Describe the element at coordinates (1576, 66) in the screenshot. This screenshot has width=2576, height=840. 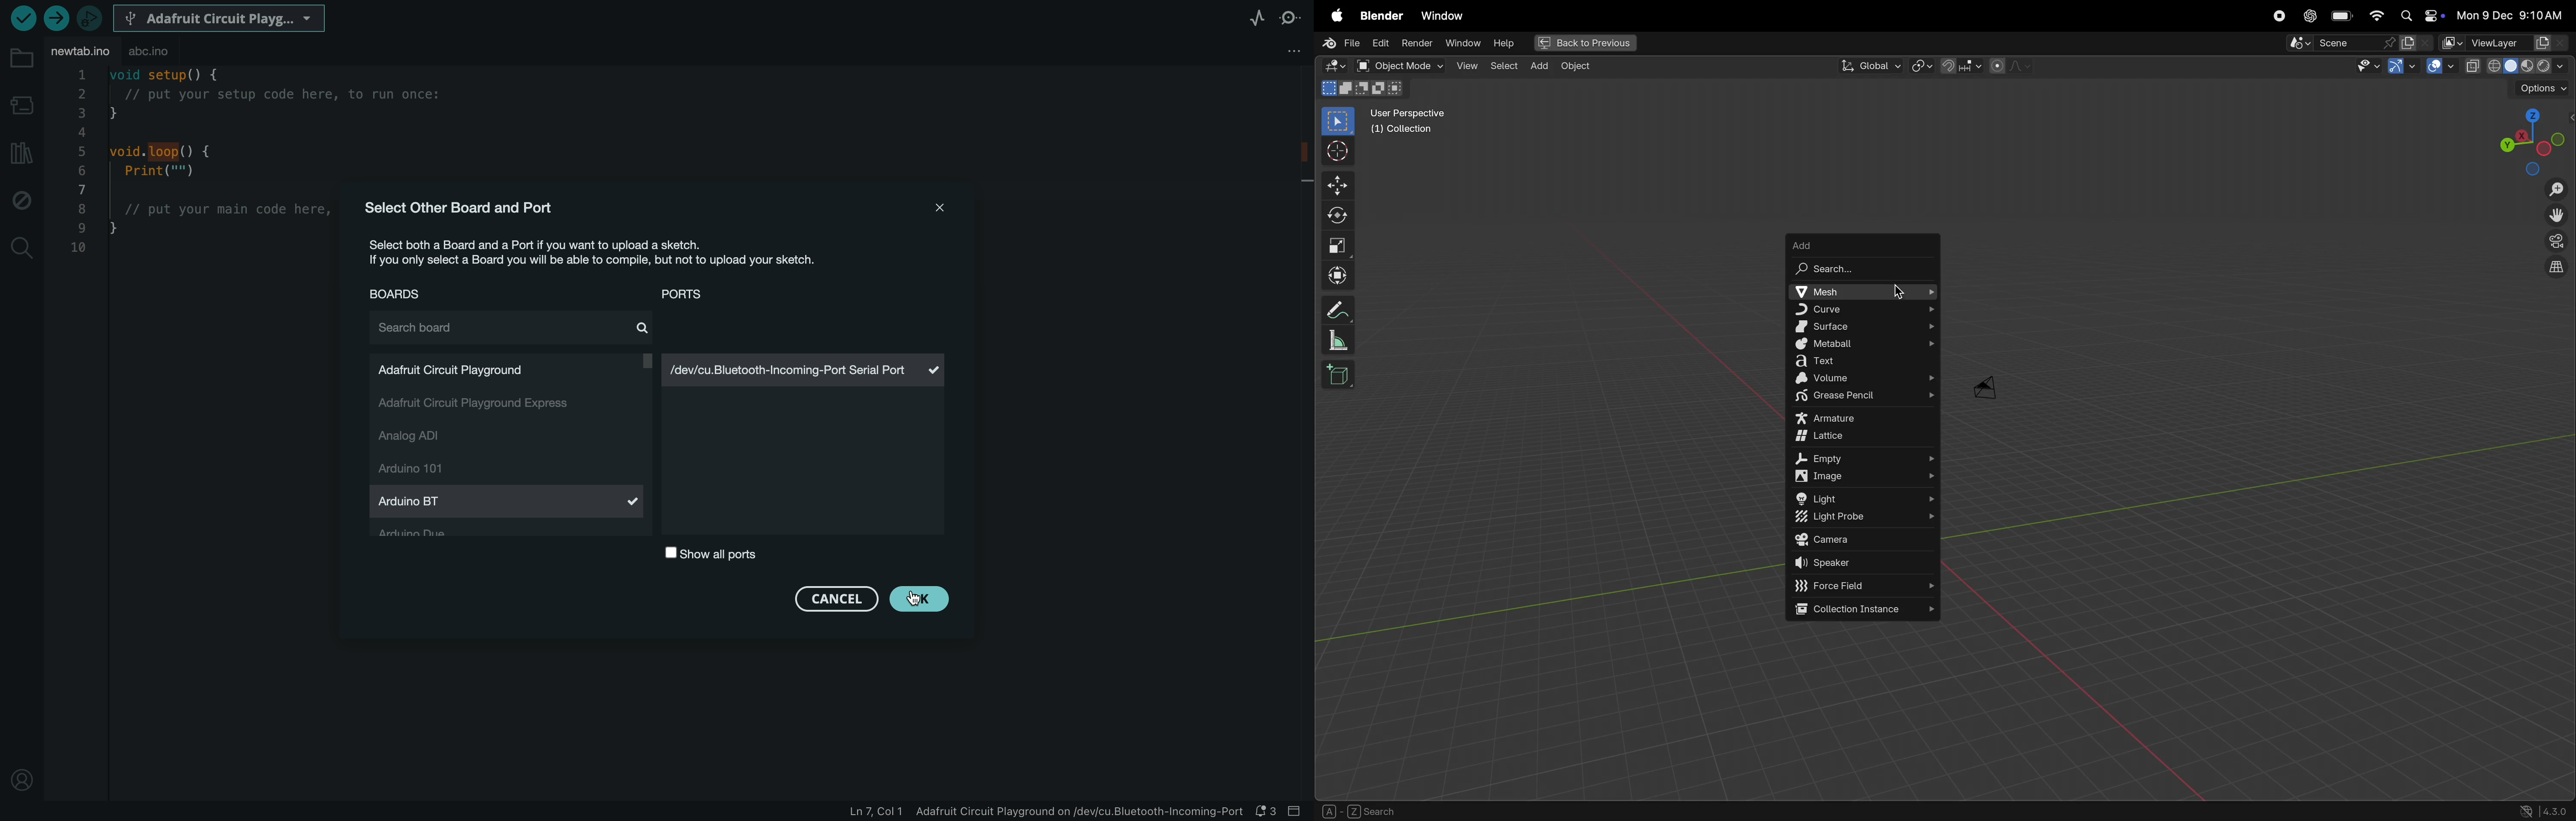
I see `object` at that location.